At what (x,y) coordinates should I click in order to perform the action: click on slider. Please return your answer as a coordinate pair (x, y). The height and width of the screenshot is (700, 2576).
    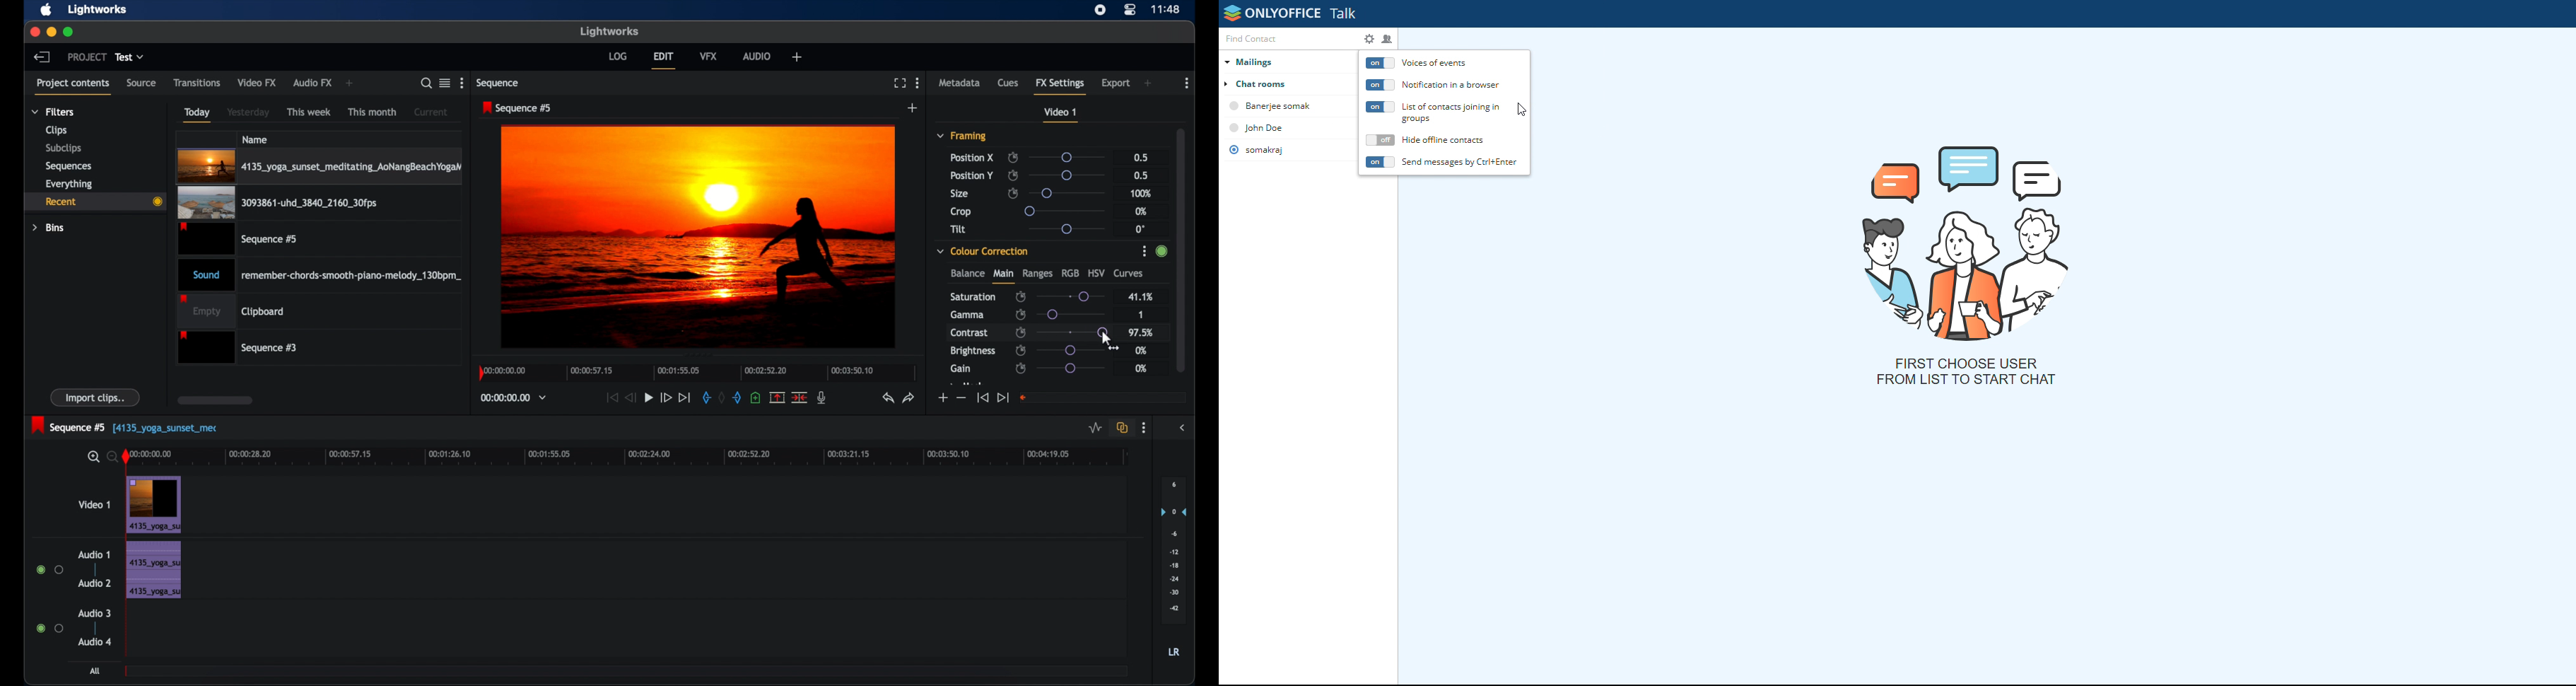
    Looking at the image, I should click on (1071, 350).